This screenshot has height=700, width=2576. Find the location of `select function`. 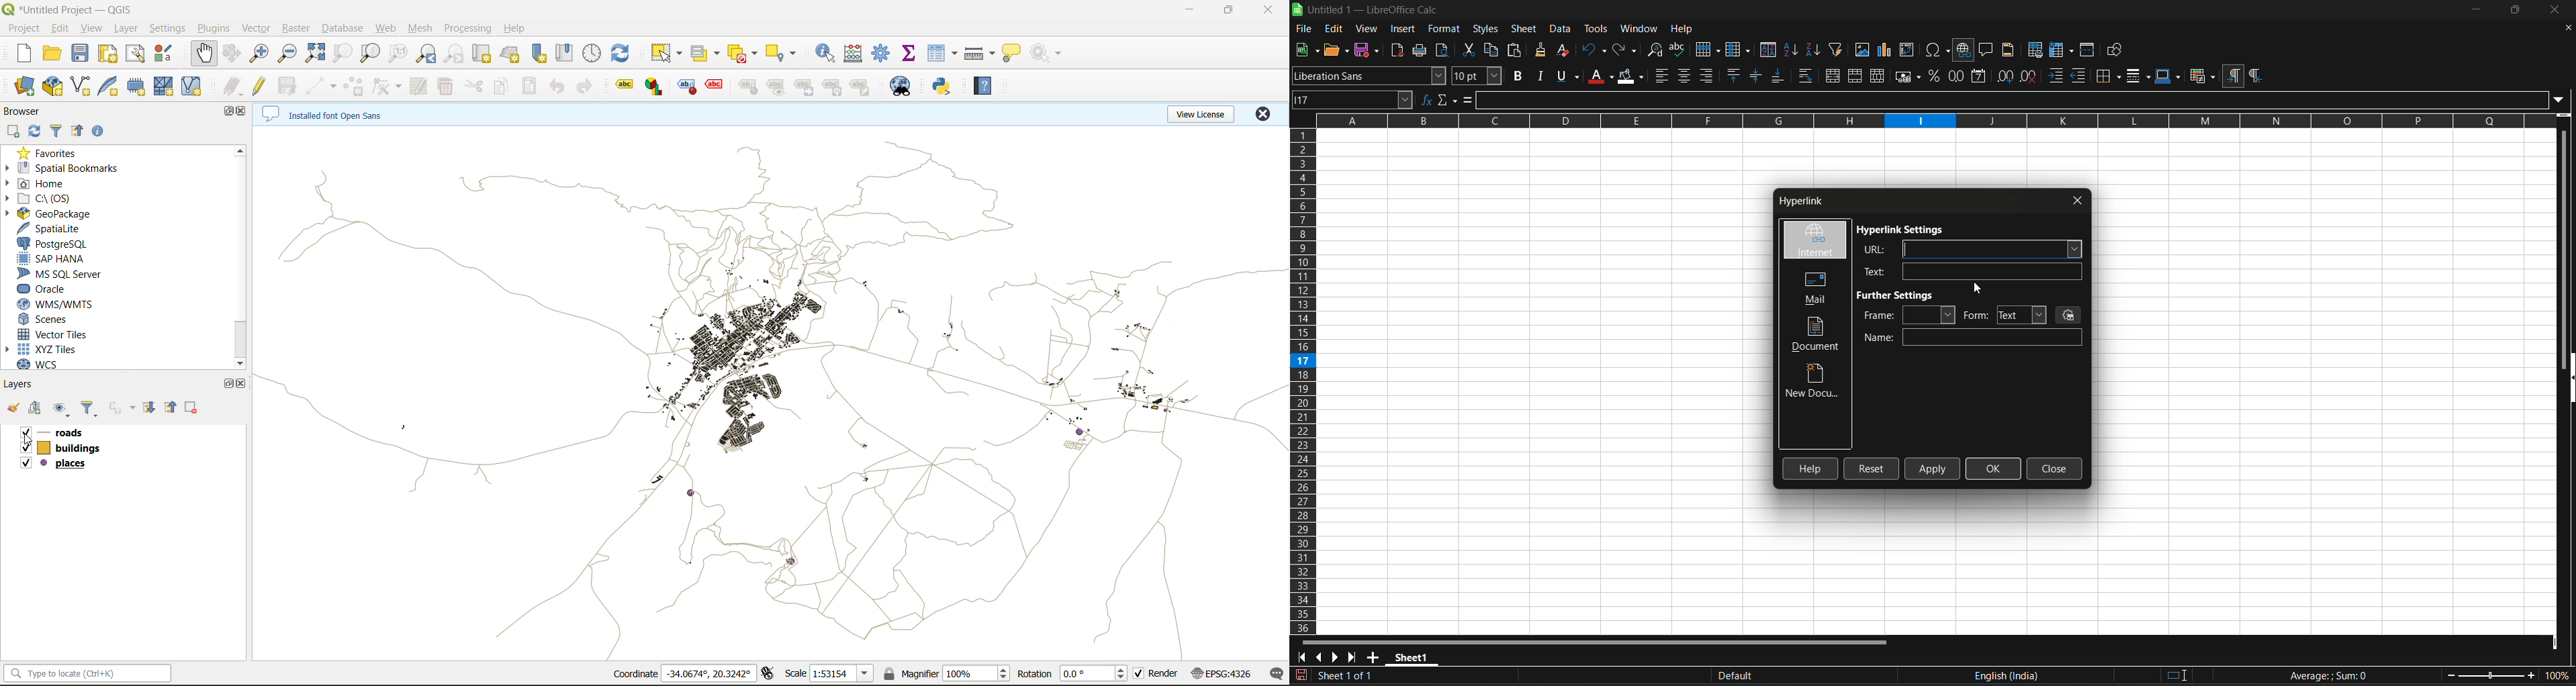

select function is located at coordinates (1448, 100).